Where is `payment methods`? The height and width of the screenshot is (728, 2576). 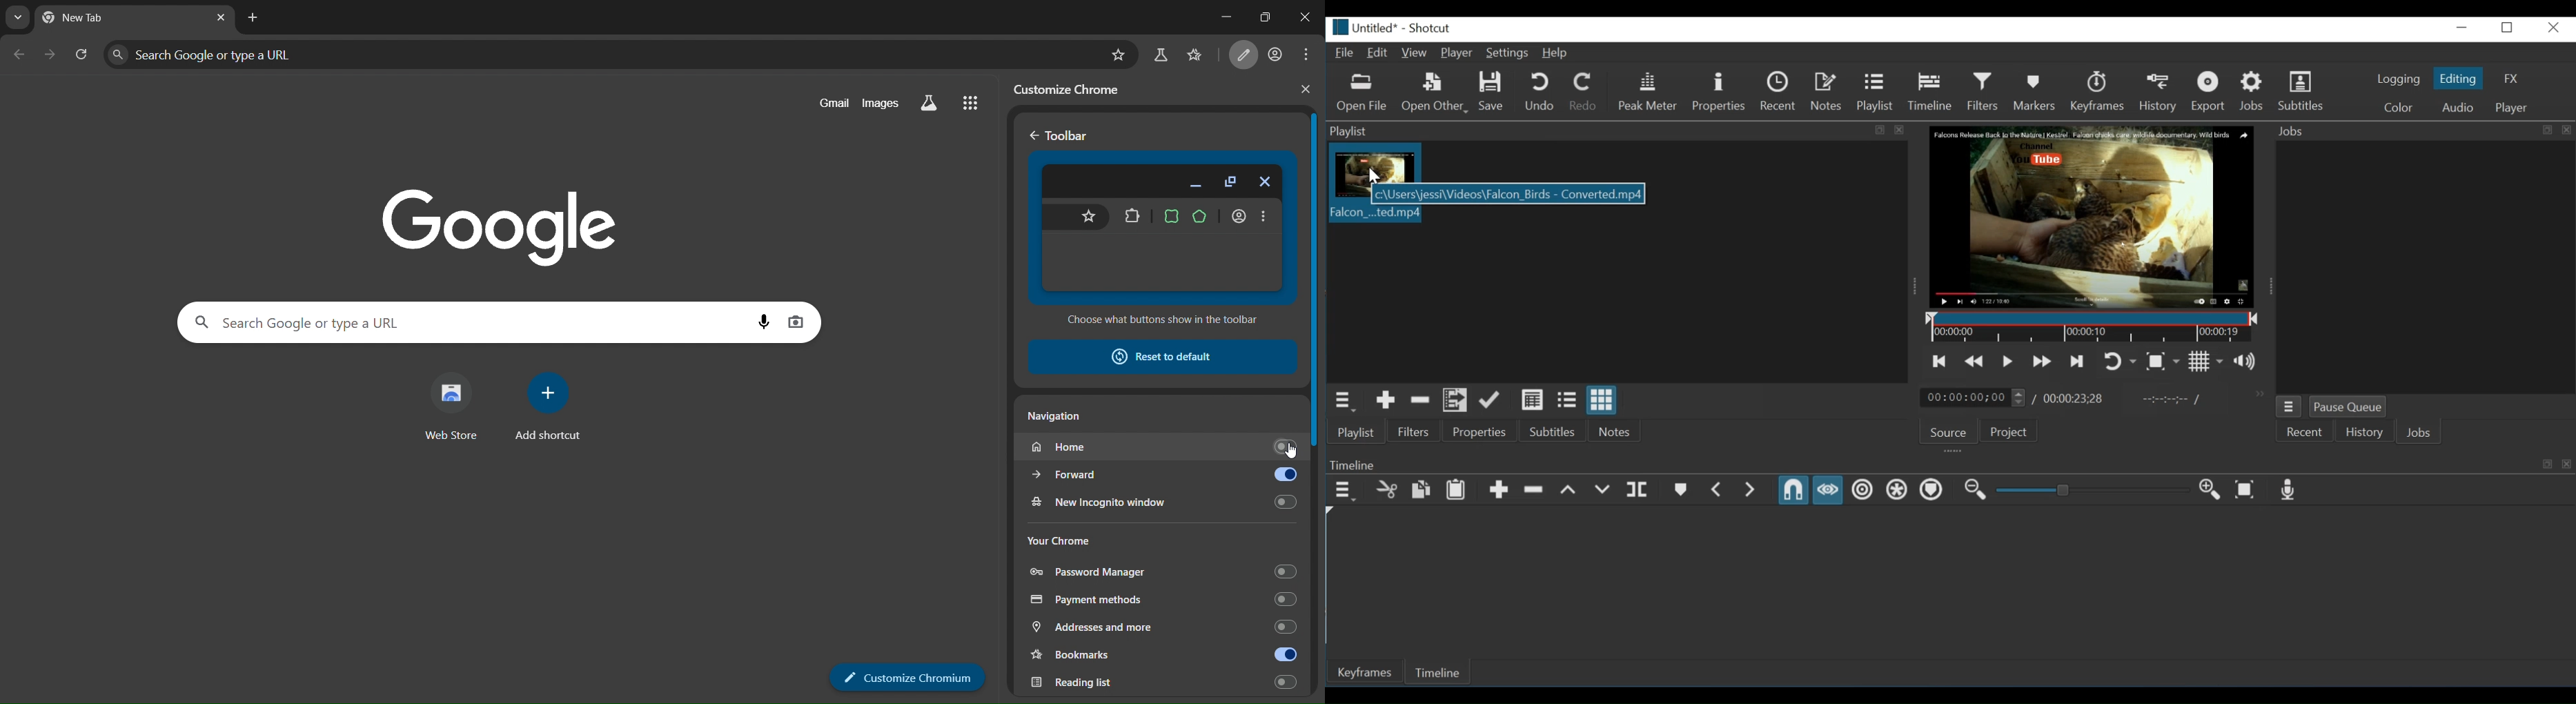 payment methods is located at coordinates (1161, 598).